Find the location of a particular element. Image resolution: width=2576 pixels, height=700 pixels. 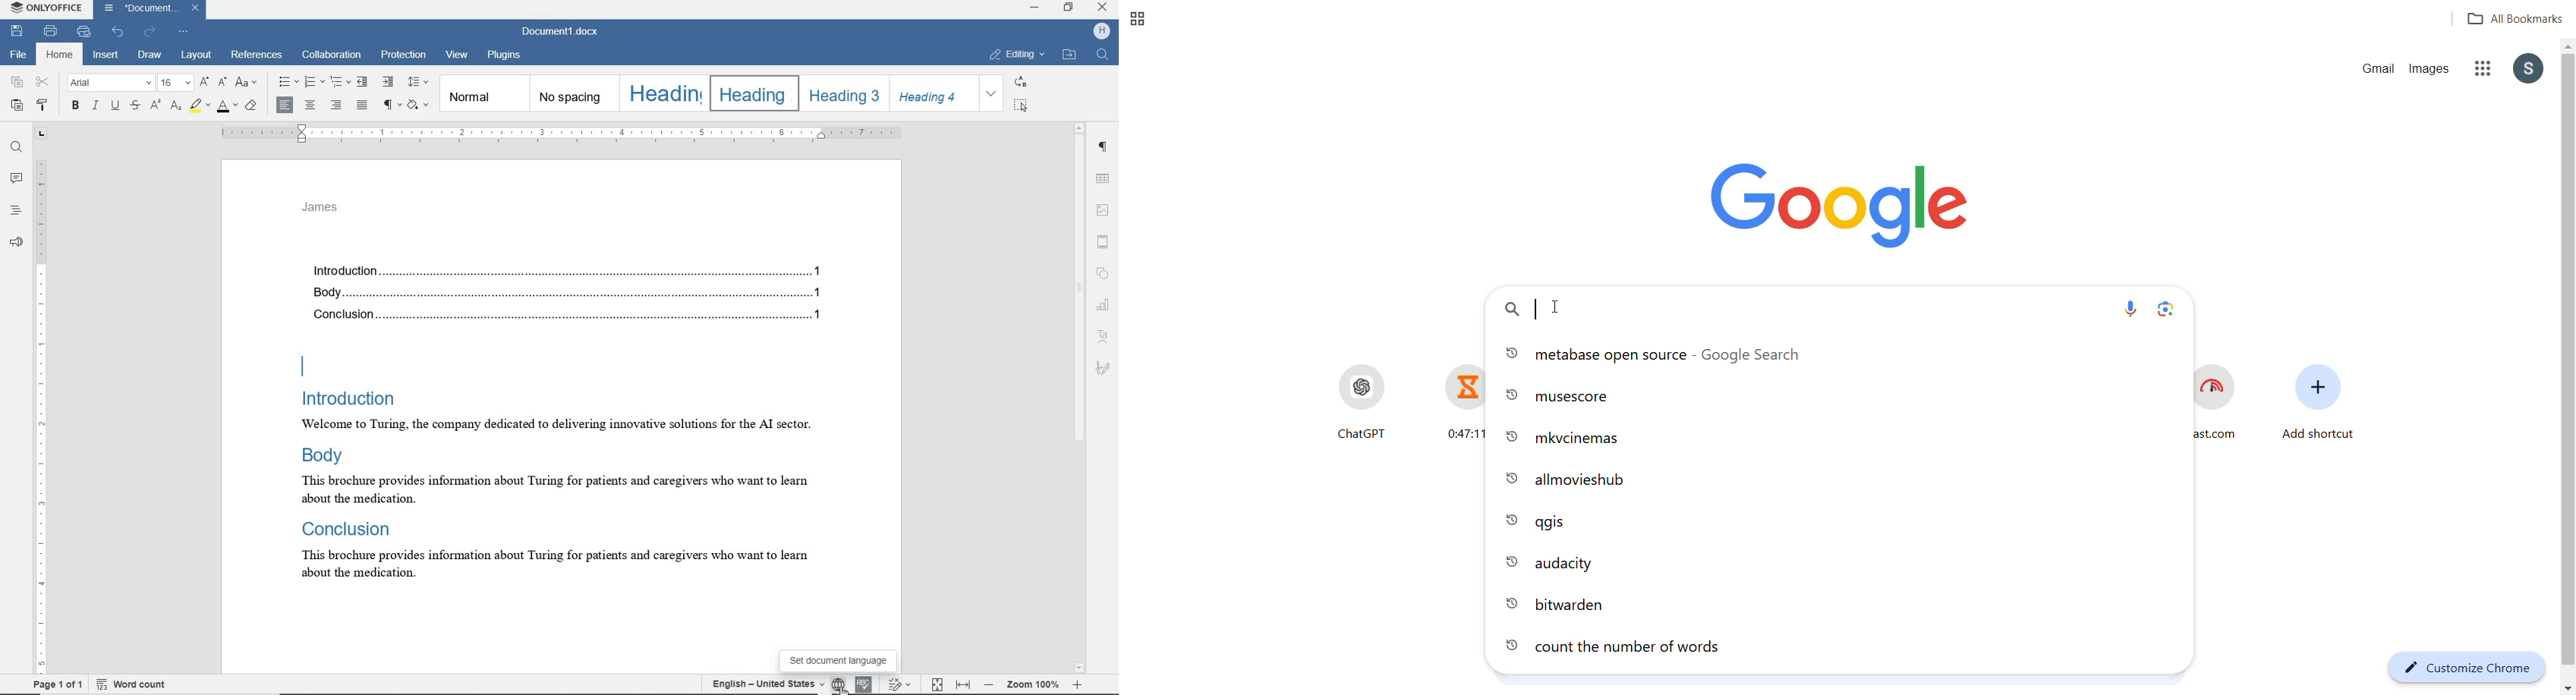

Heading 3 is located at coordinates (842, 93).